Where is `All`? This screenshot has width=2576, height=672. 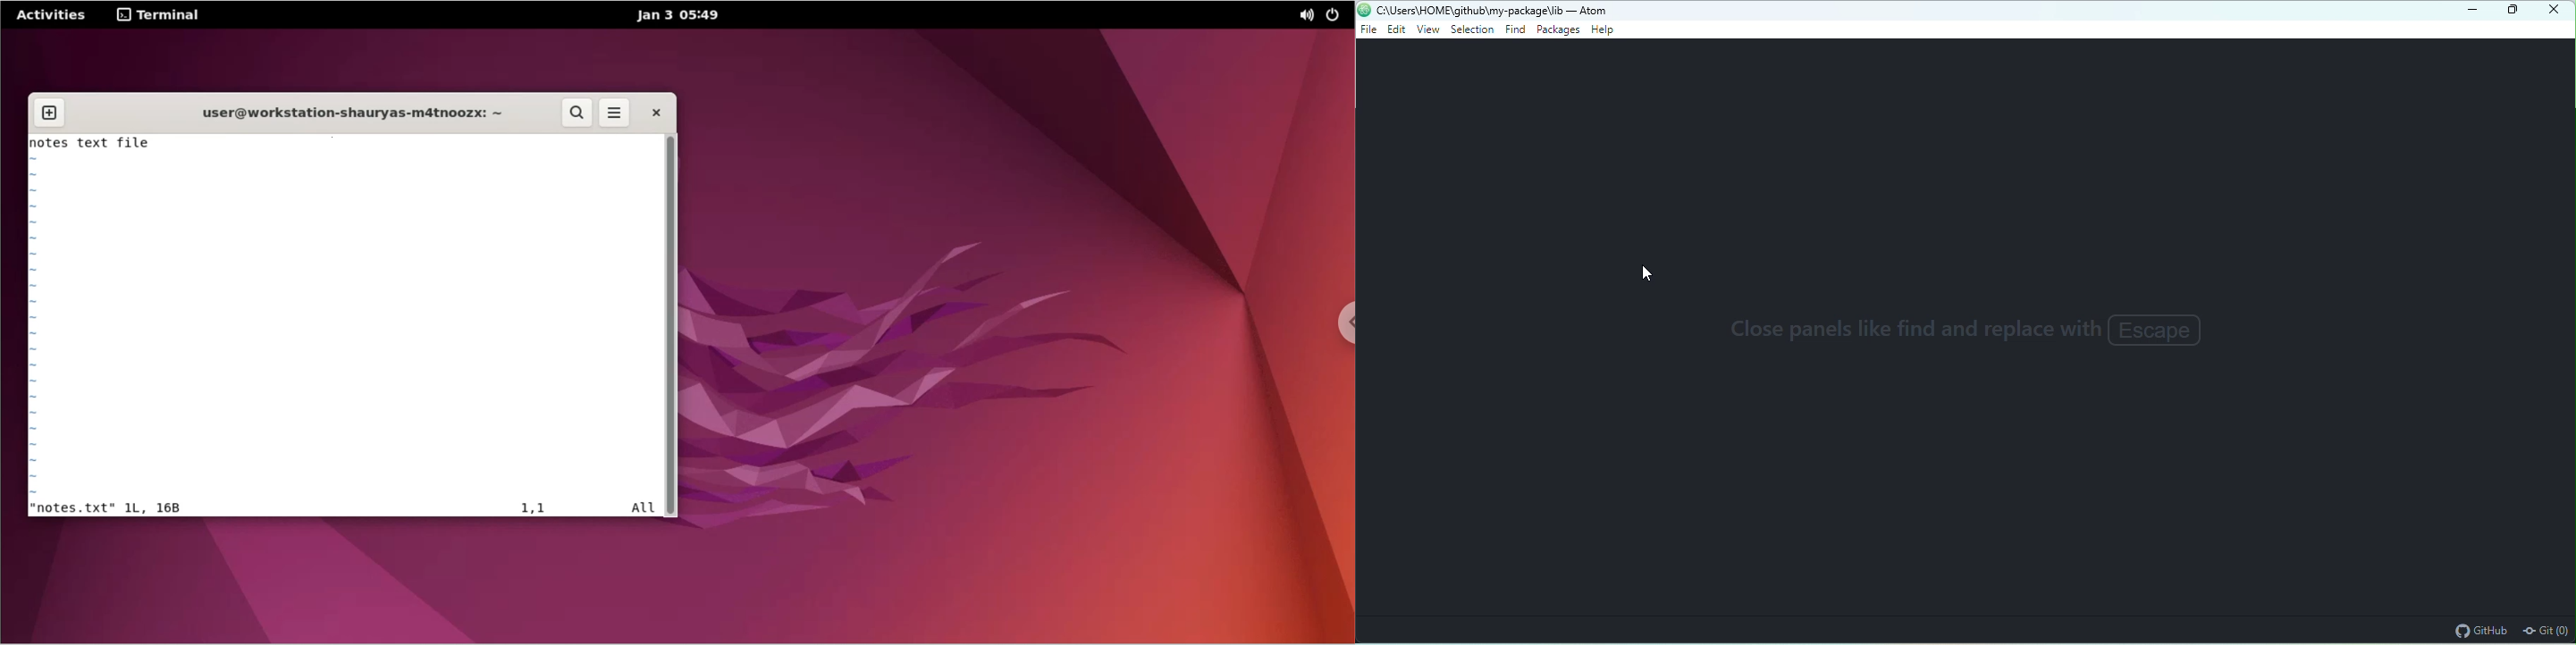 All is located at coordinates (643, 510).